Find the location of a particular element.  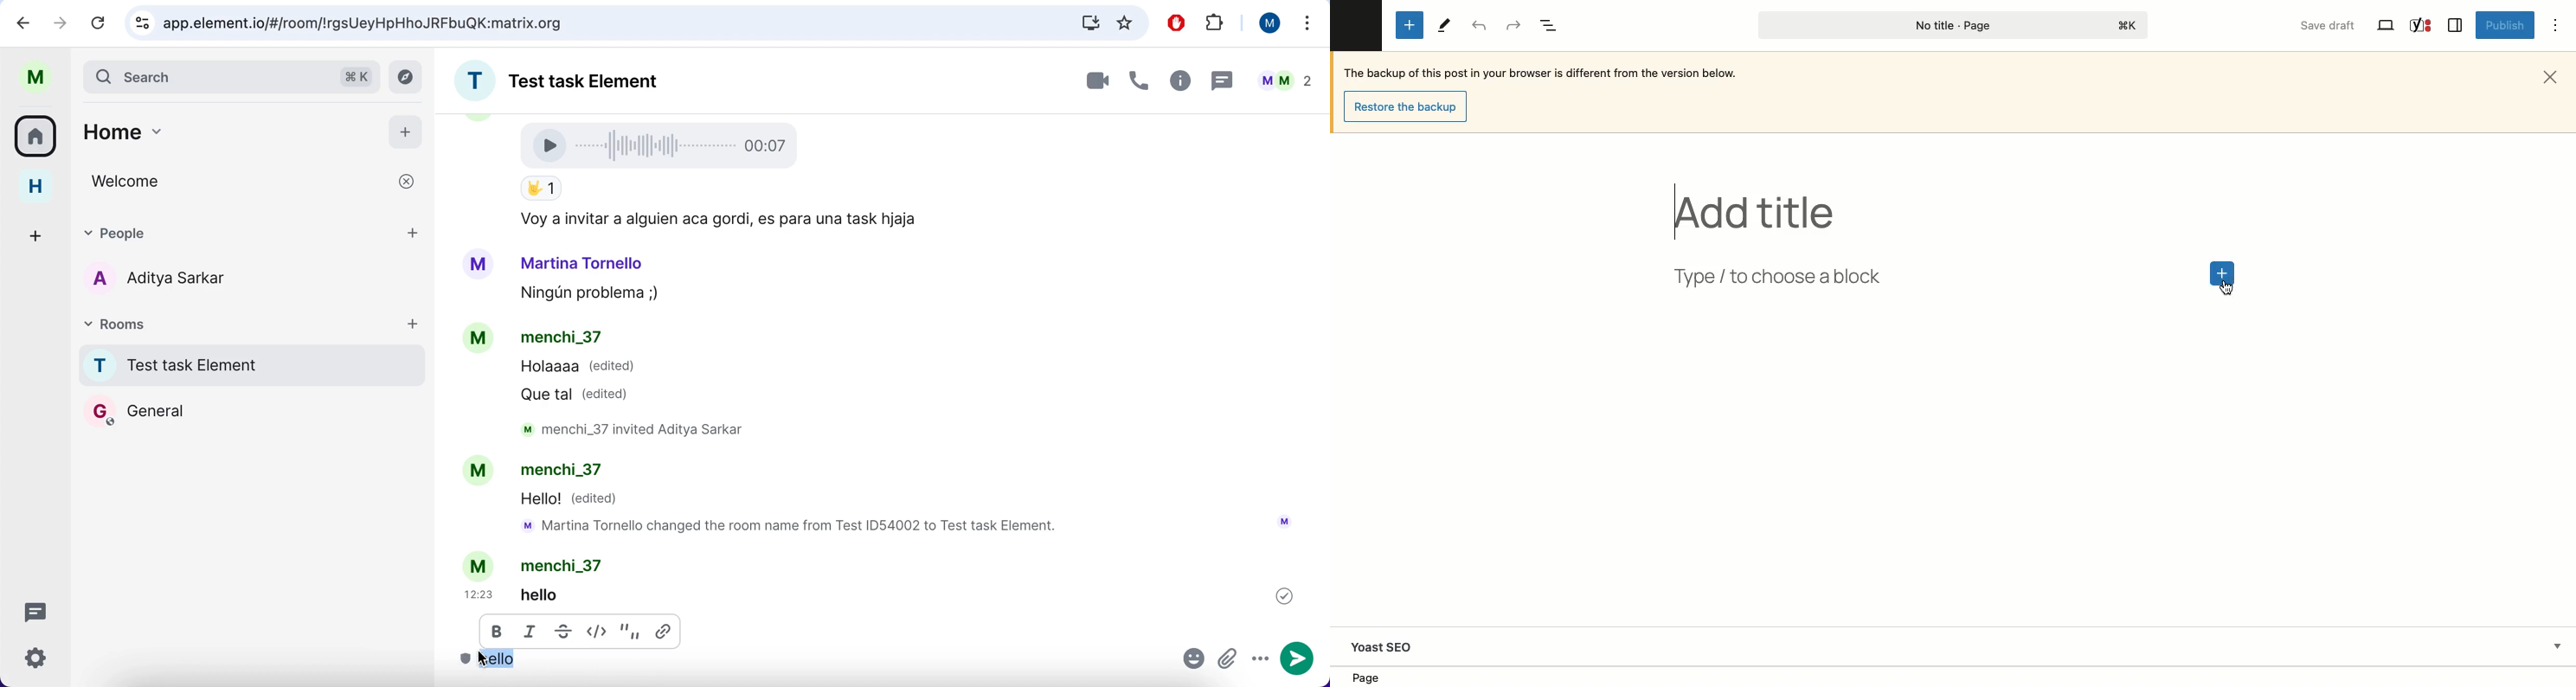

explore rooms is located at coordinates (408, 77).